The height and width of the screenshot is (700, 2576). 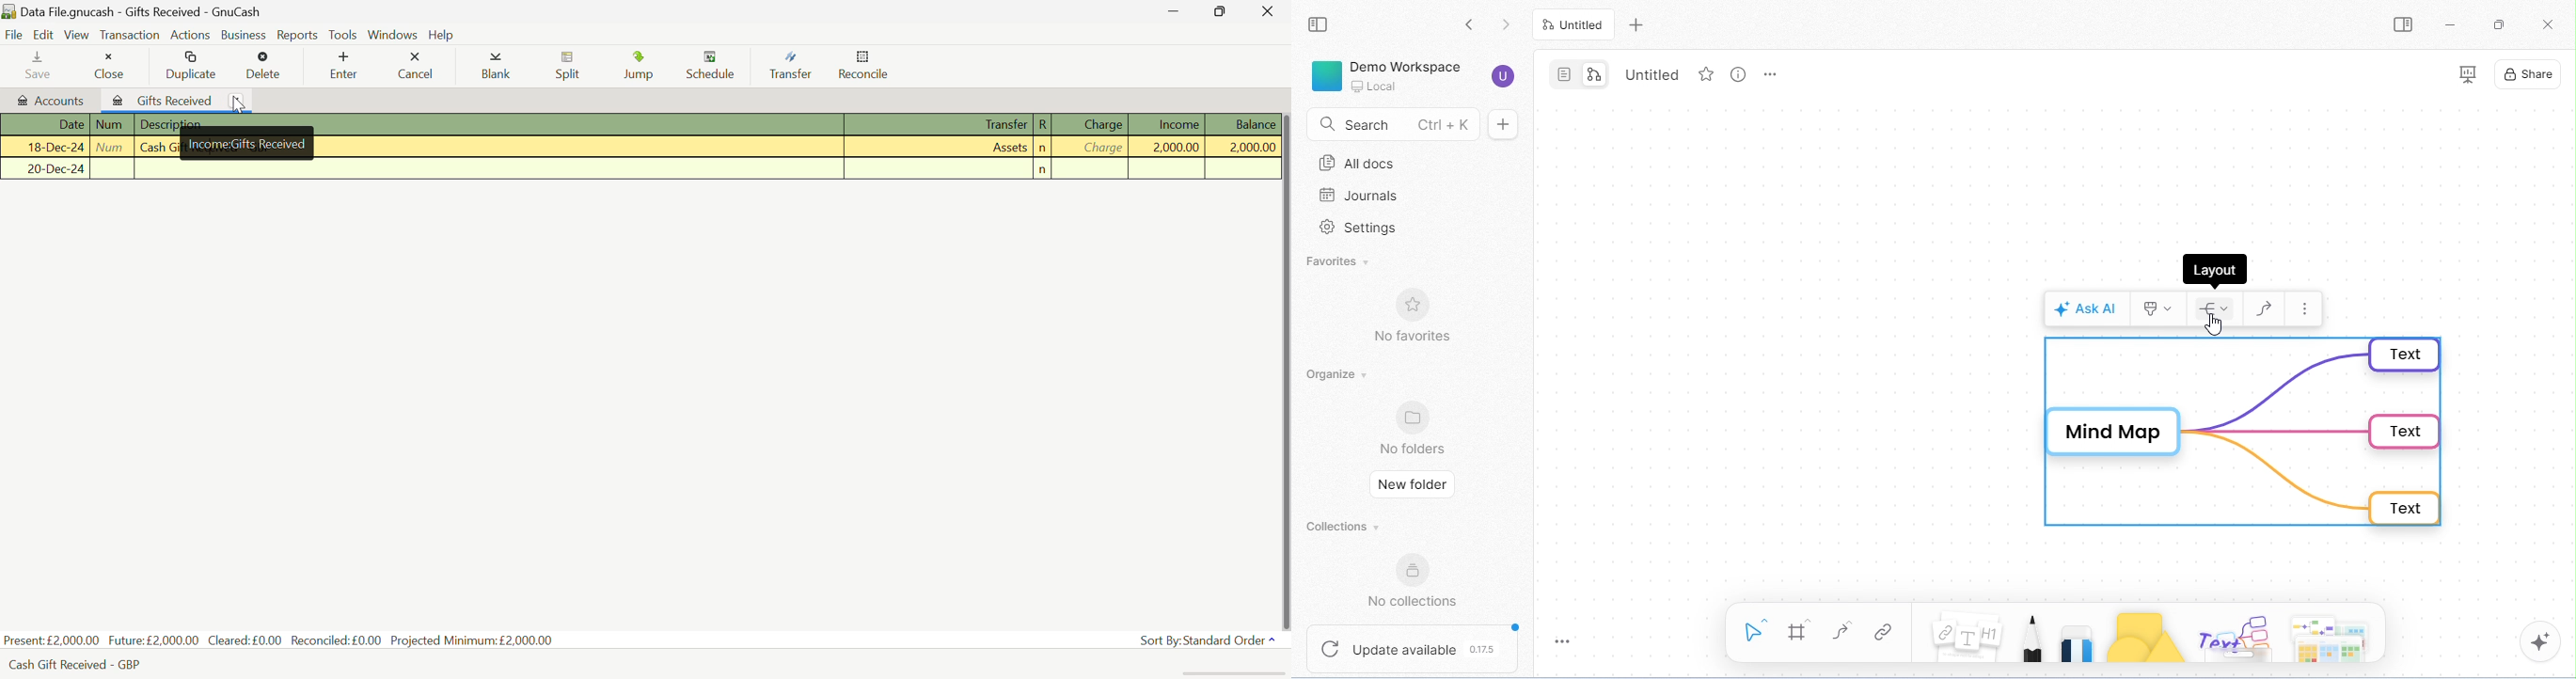 What do you see at coordinates (44, 125) in the screenshot?
I see `Date` at bounding box center [44, 125].